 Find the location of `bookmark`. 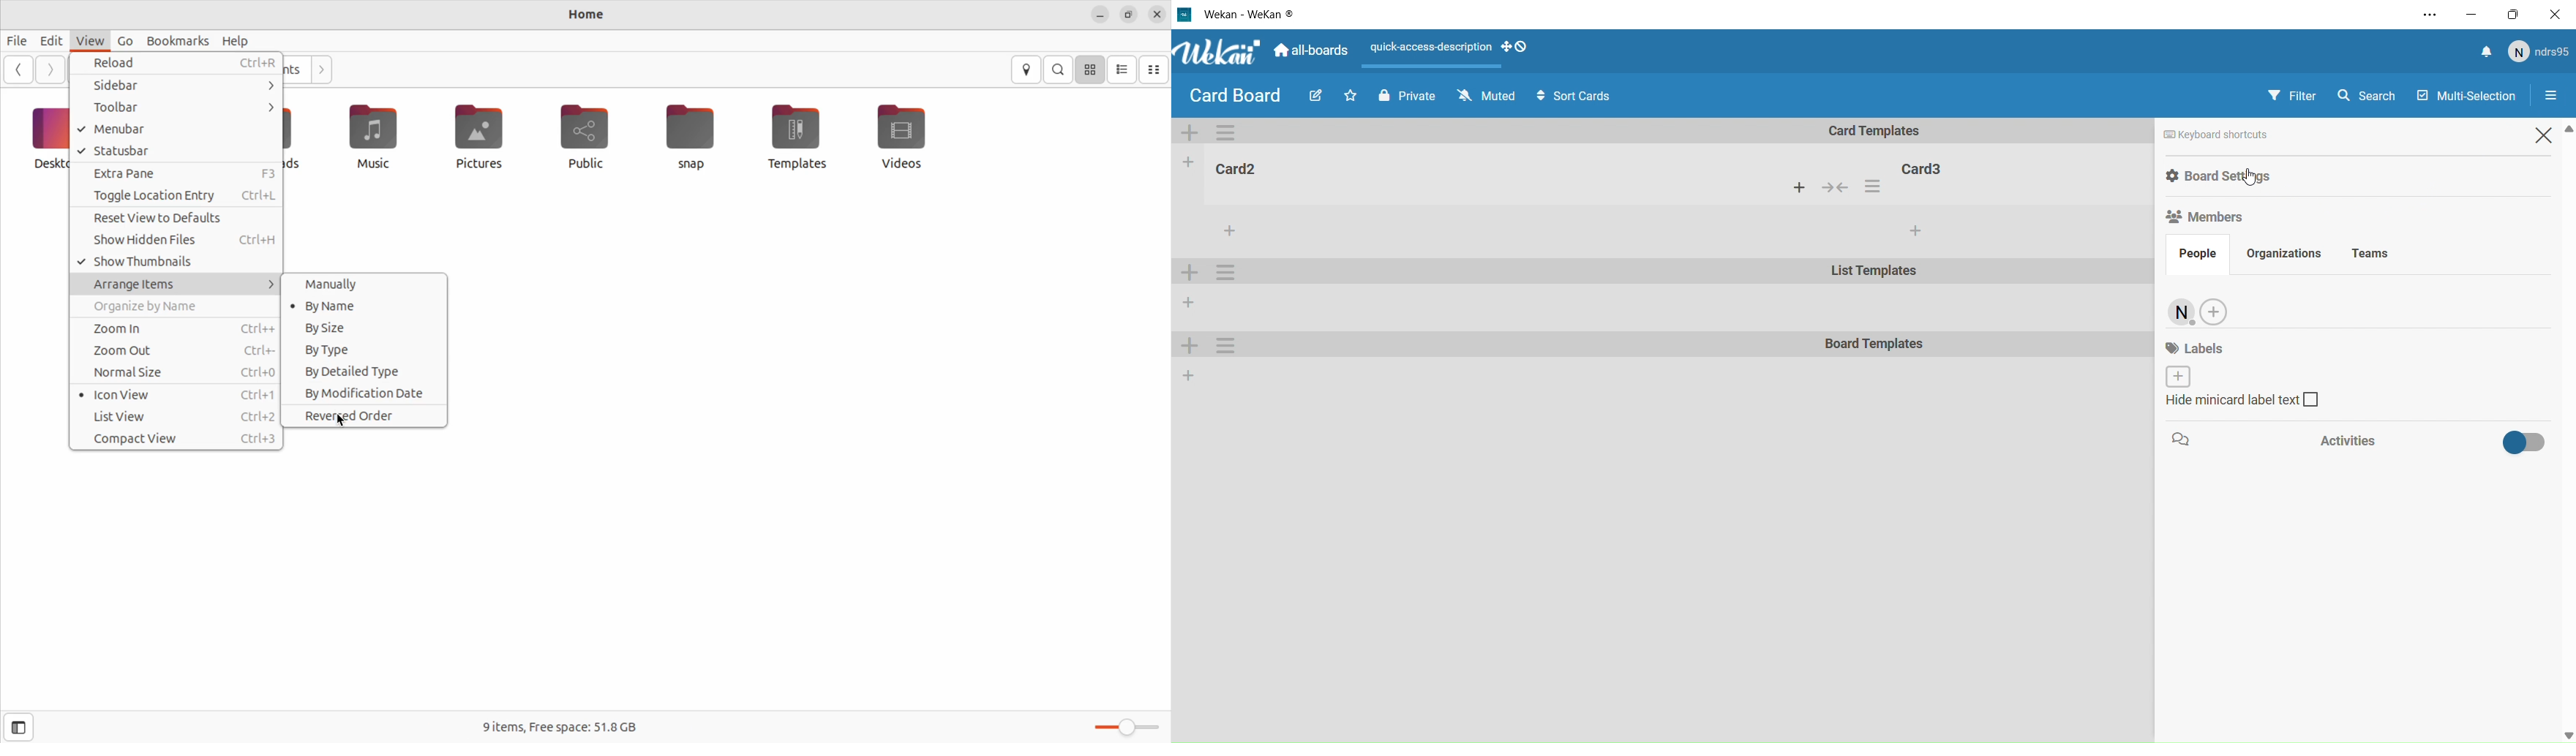

bookmark is located at coordinates (176, 40).